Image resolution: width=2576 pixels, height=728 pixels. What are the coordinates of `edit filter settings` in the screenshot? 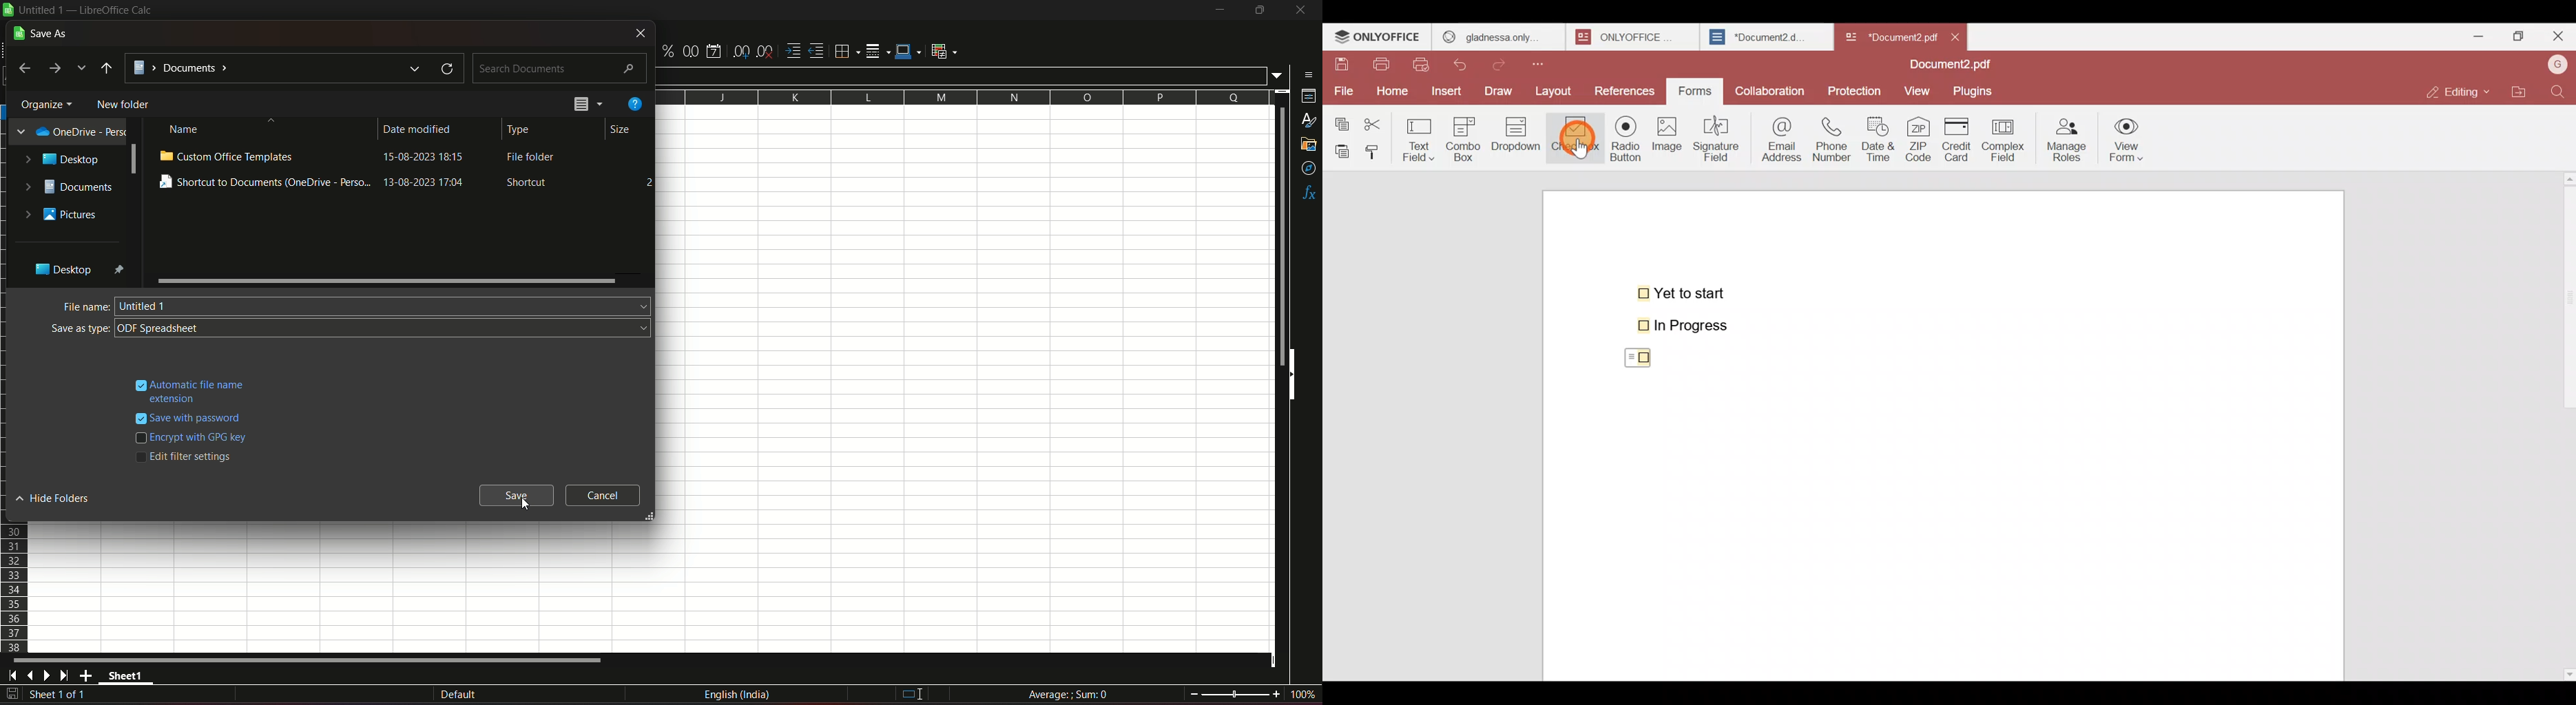 It's located at (194, 456).